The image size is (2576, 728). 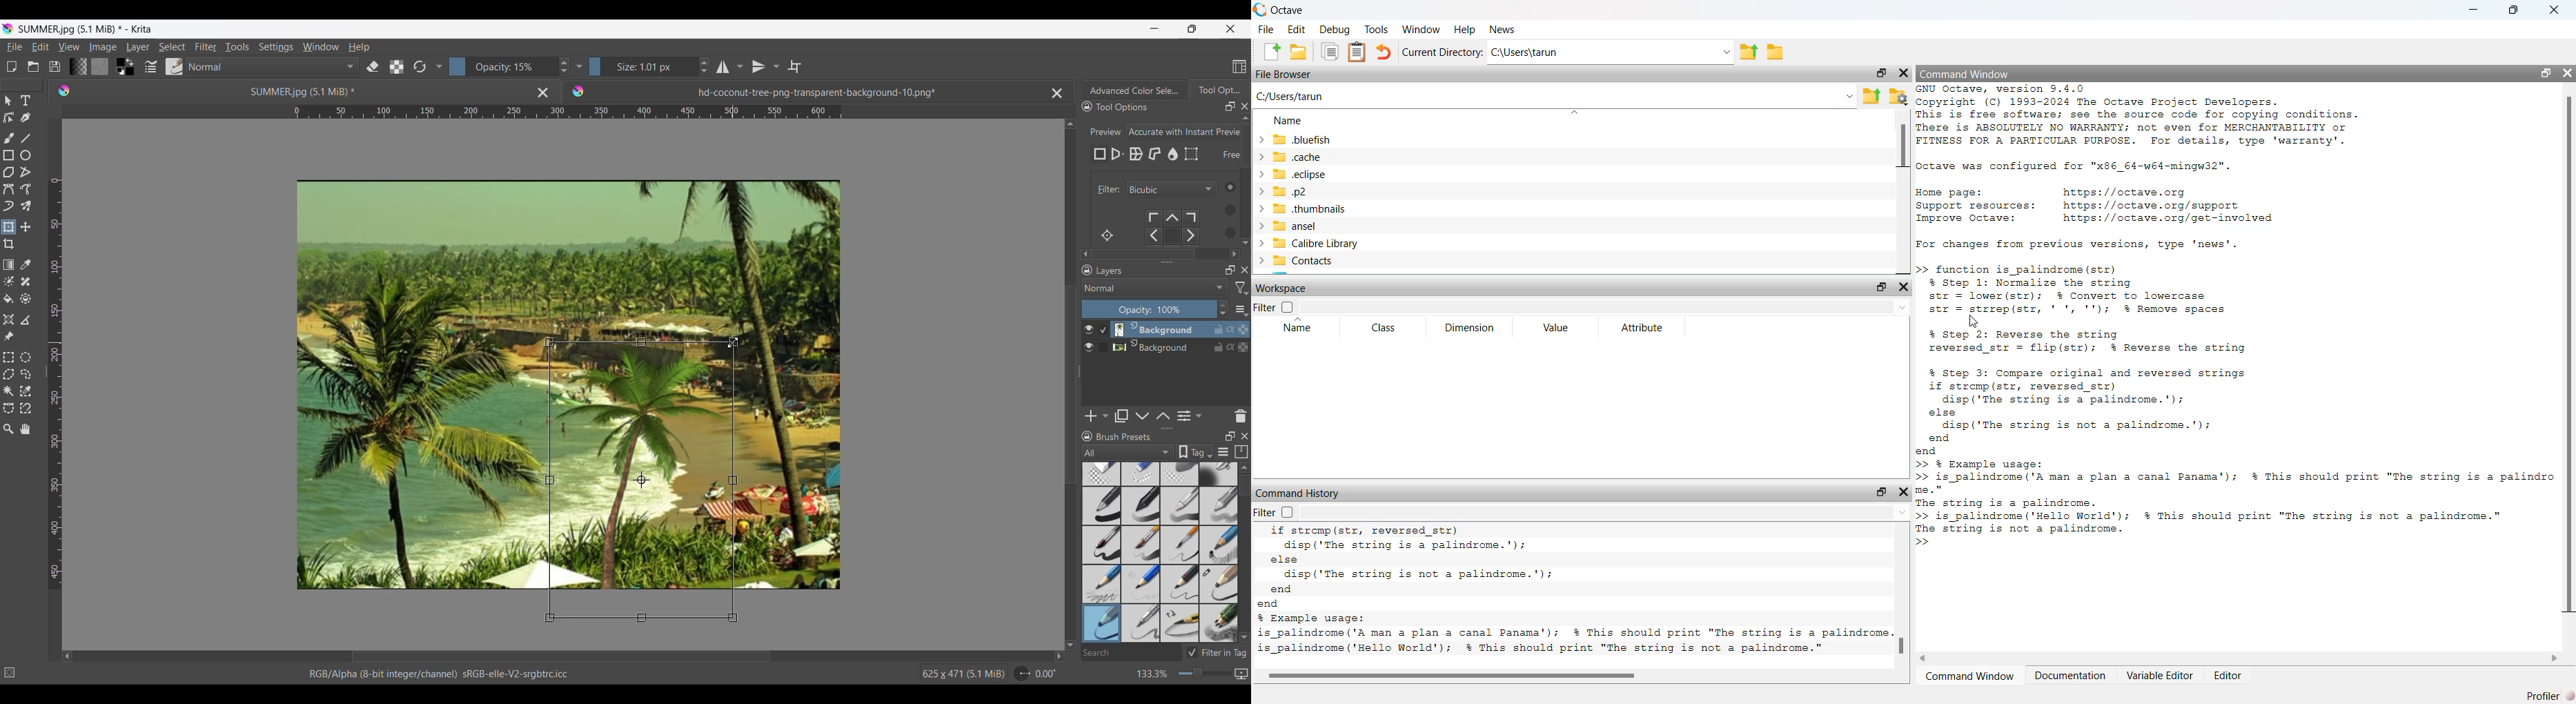 I want to click on Increase/Decrease opacity, so click(x=510, y=66).